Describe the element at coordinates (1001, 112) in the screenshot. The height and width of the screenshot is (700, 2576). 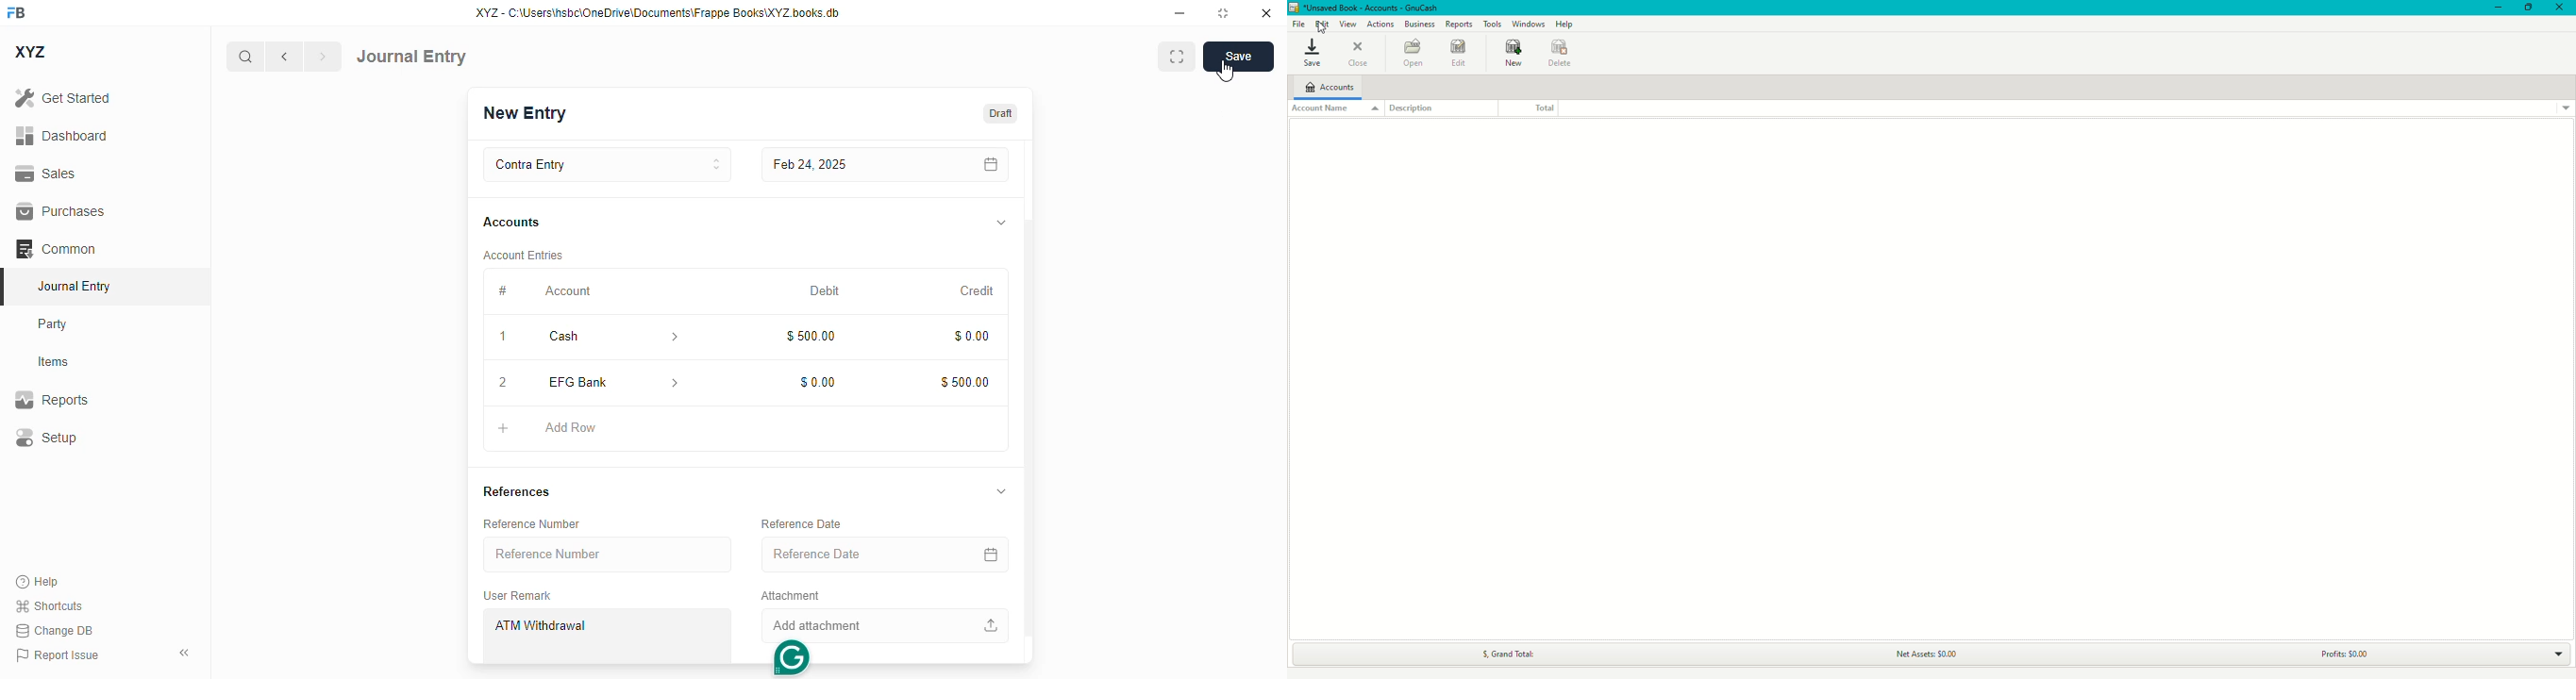
I see `draft` at that location.